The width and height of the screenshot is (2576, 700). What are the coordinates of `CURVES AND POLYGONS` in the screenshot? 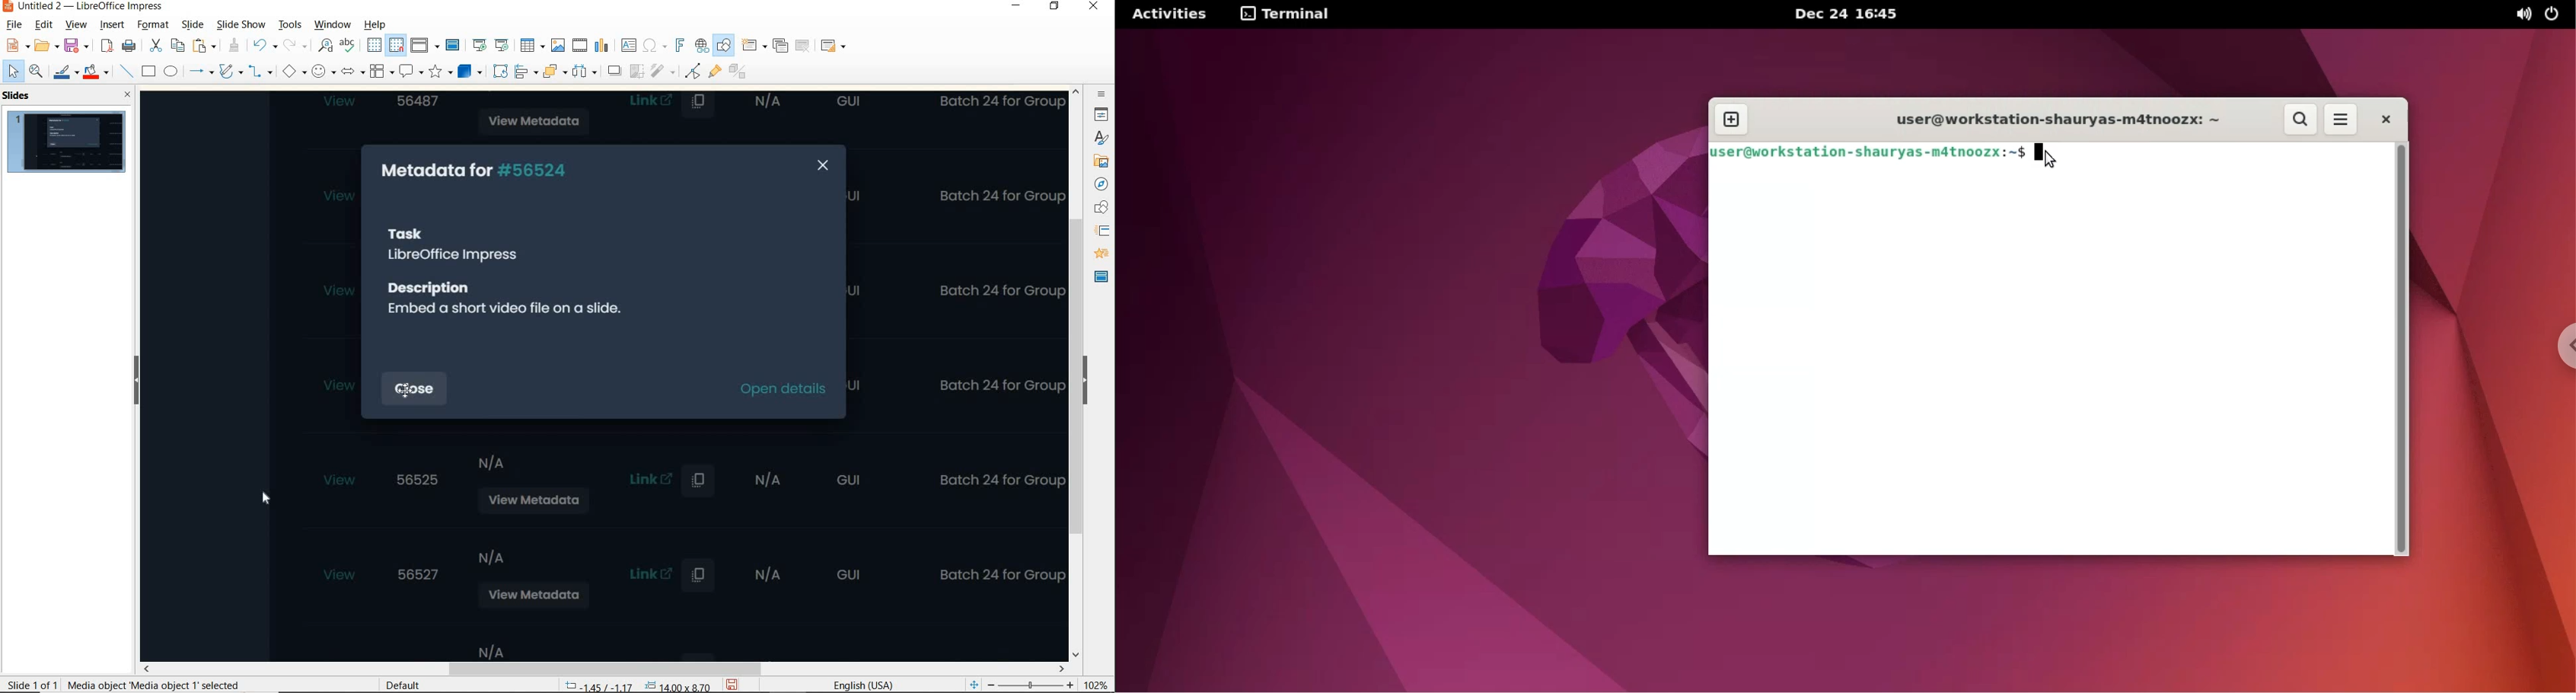 It's located at (230, 72).